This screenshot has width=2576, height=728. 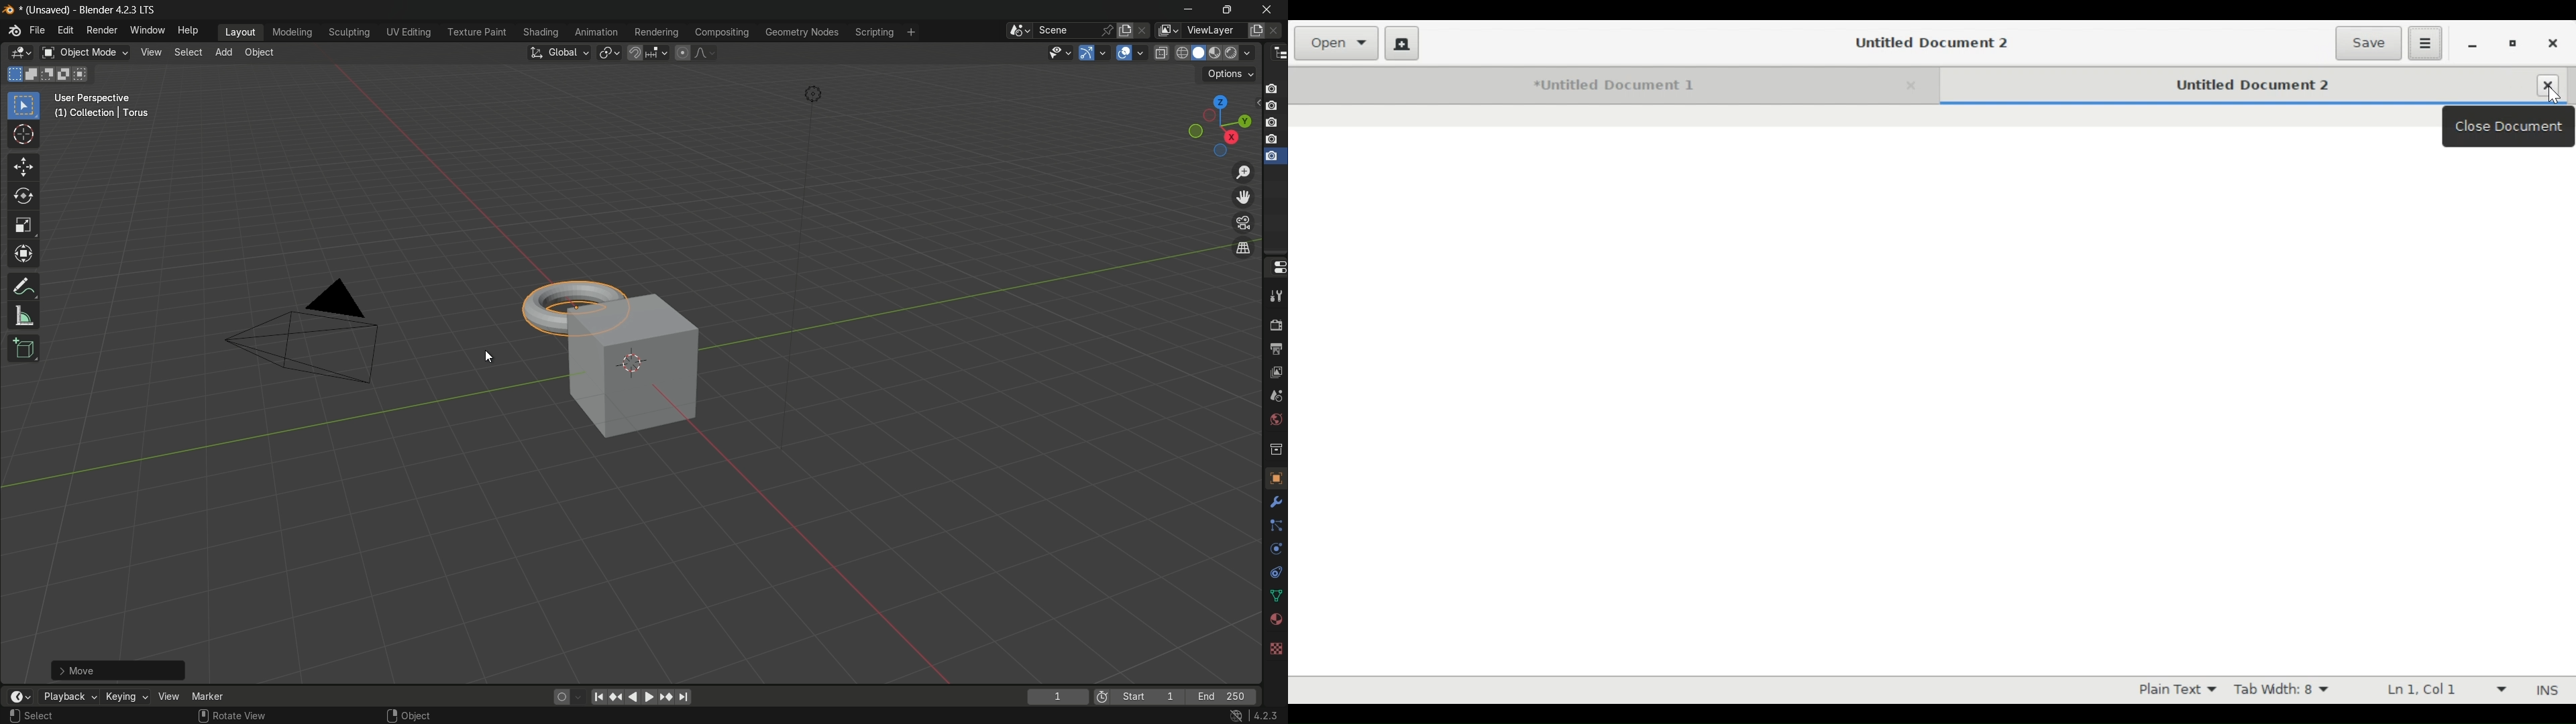 I want to click on preset viewpoint, so click(x=1219, y=126).